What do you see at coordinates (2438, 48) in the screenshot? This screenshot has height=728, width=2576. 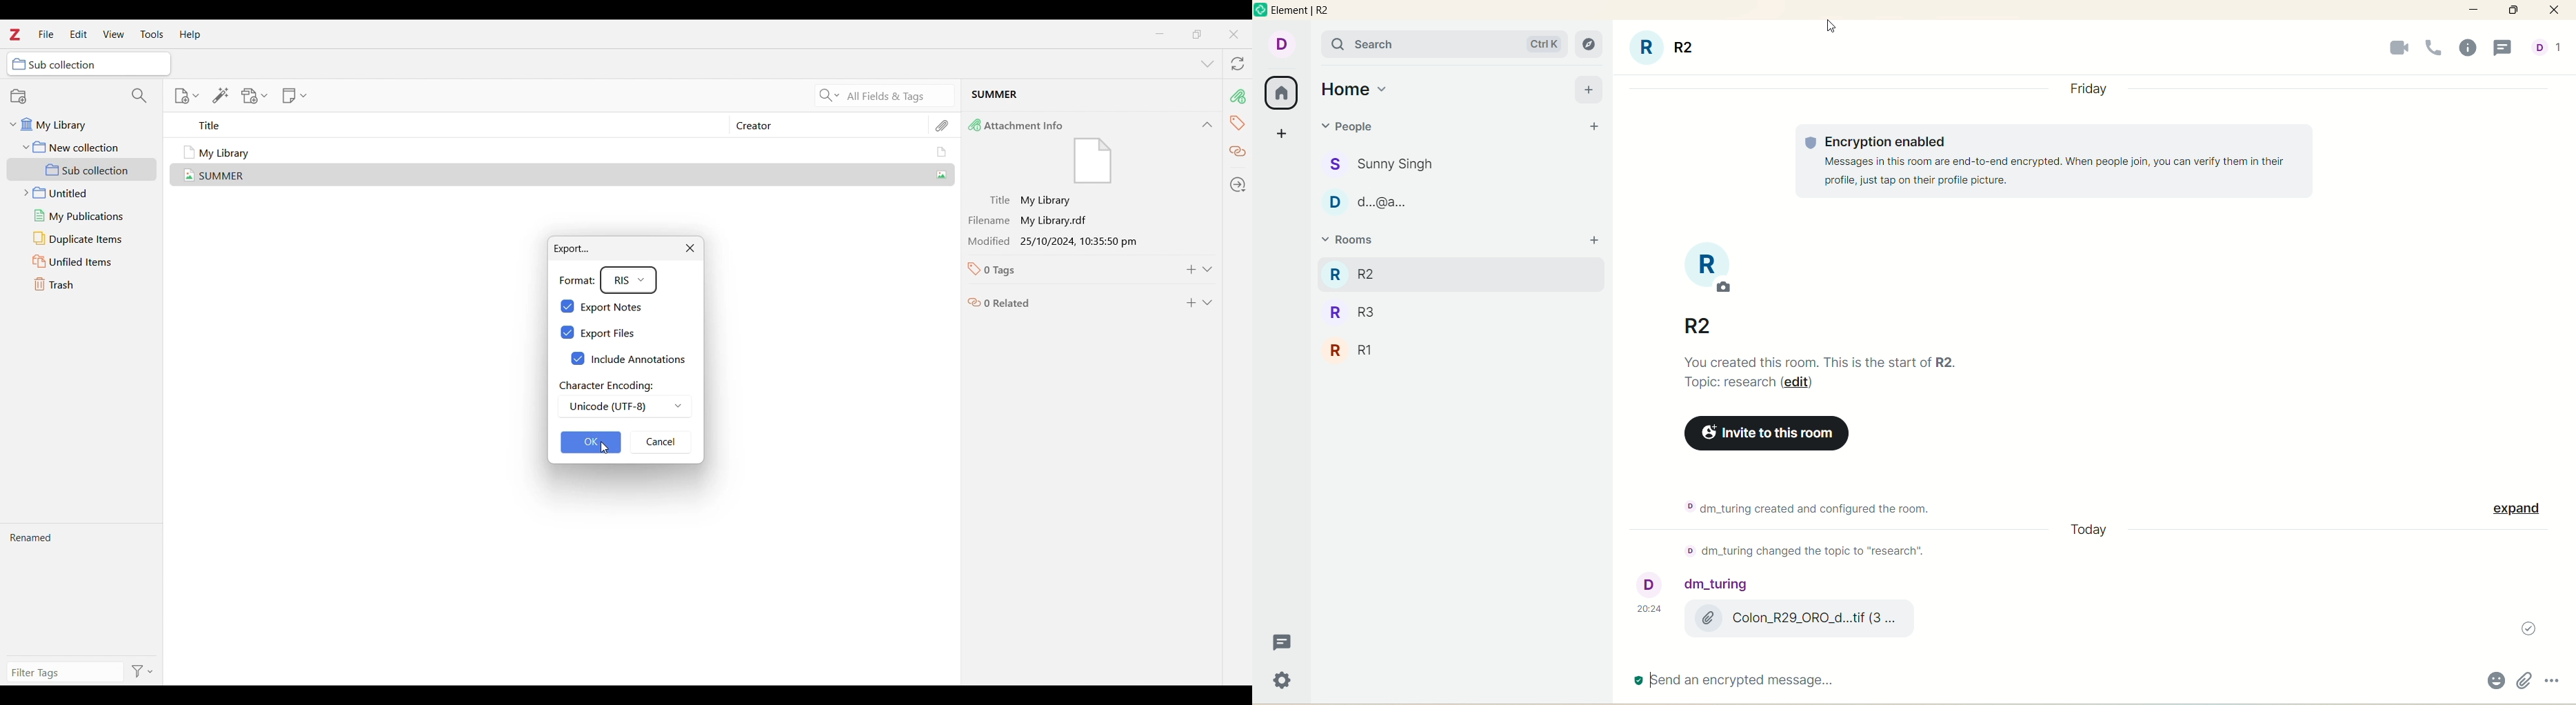 I see `voice call` at bounding box center [2438, 48].